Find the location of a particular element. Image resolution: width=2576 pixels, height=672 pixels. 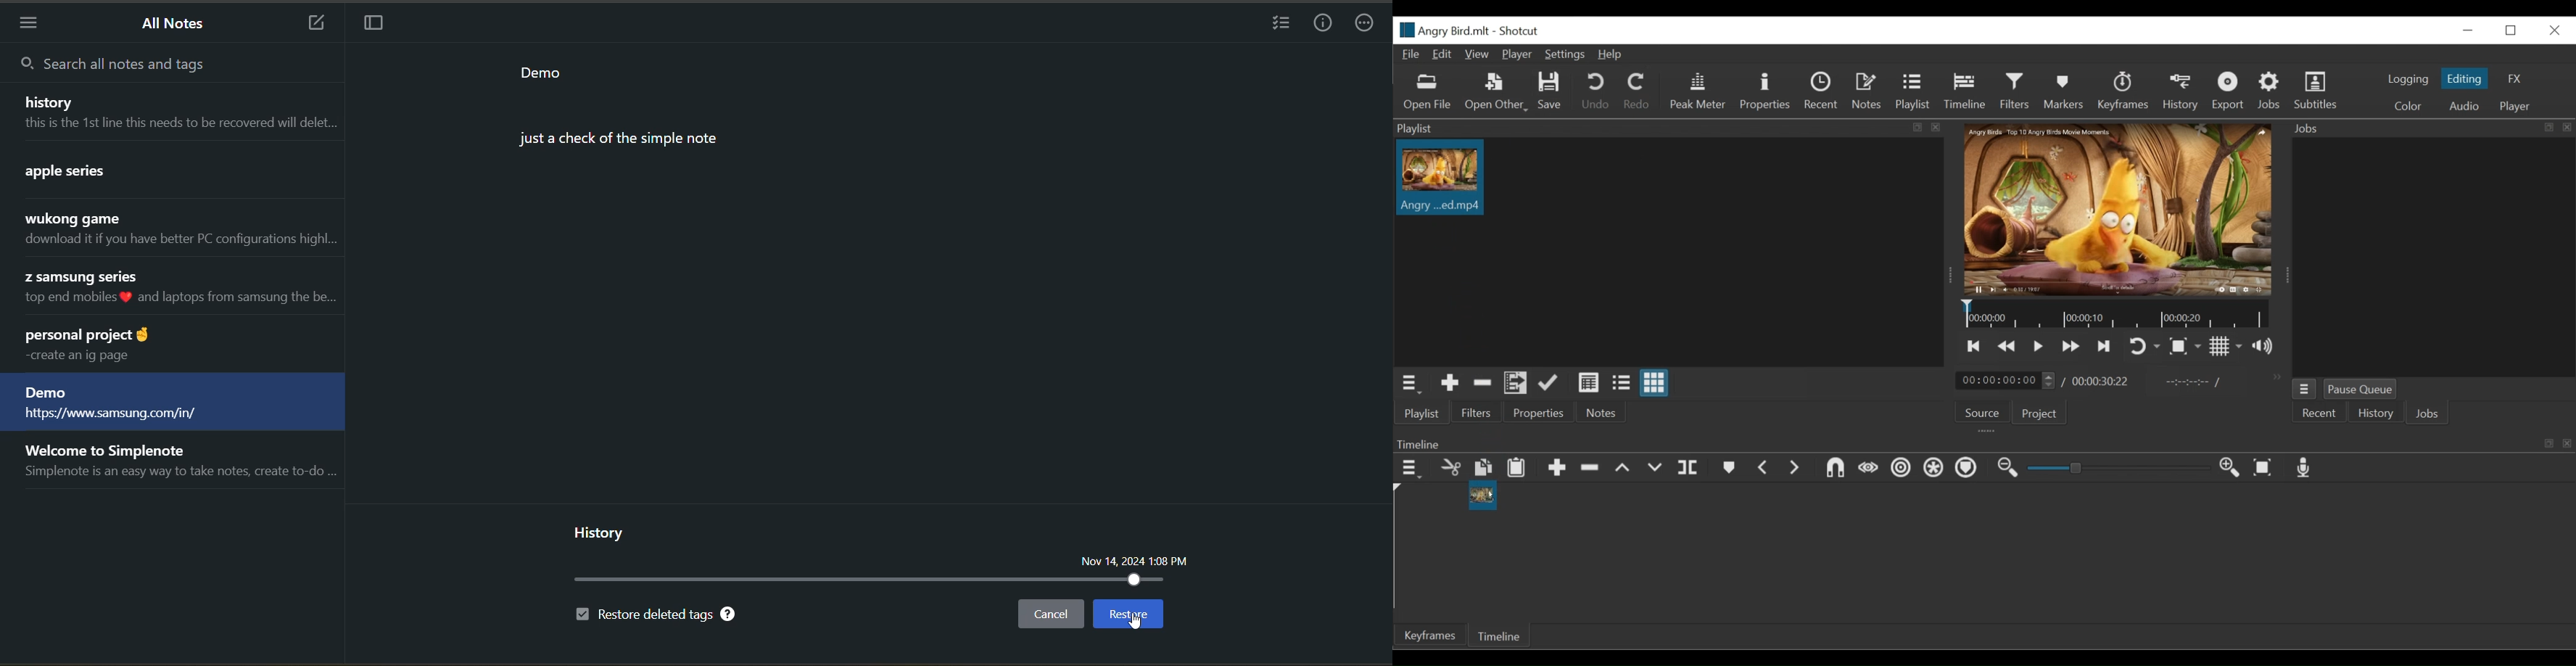

Keyframes is located at coordinates (2124, 91).